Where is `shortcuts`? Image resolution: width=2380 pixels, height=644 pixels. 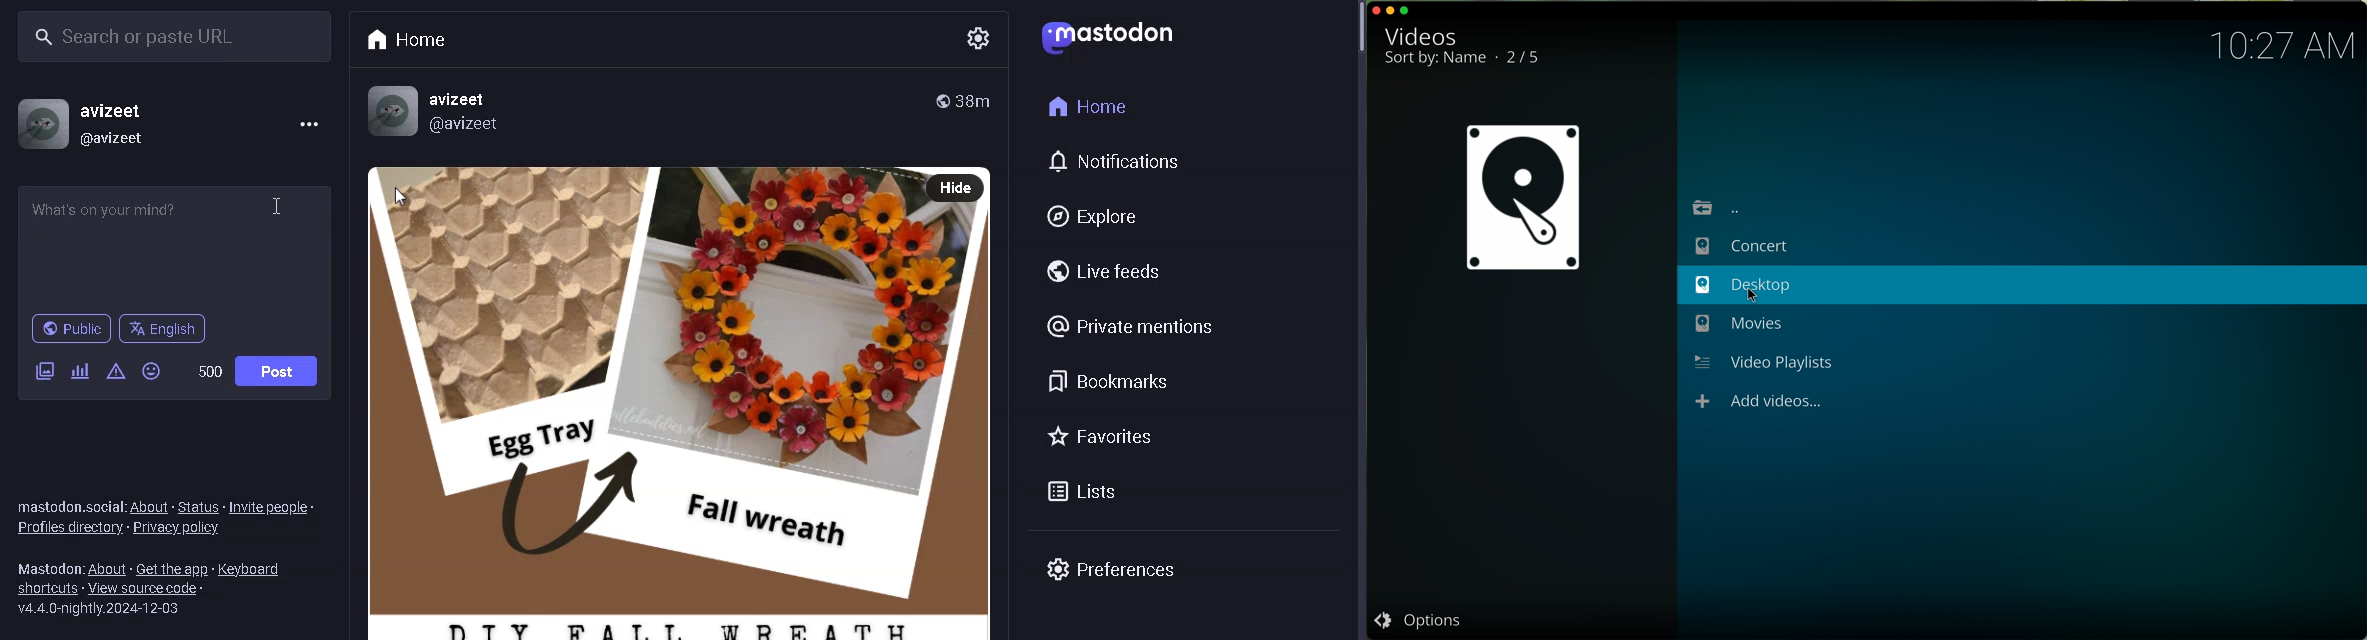
shortcuts is located at coordinates (46, 588).